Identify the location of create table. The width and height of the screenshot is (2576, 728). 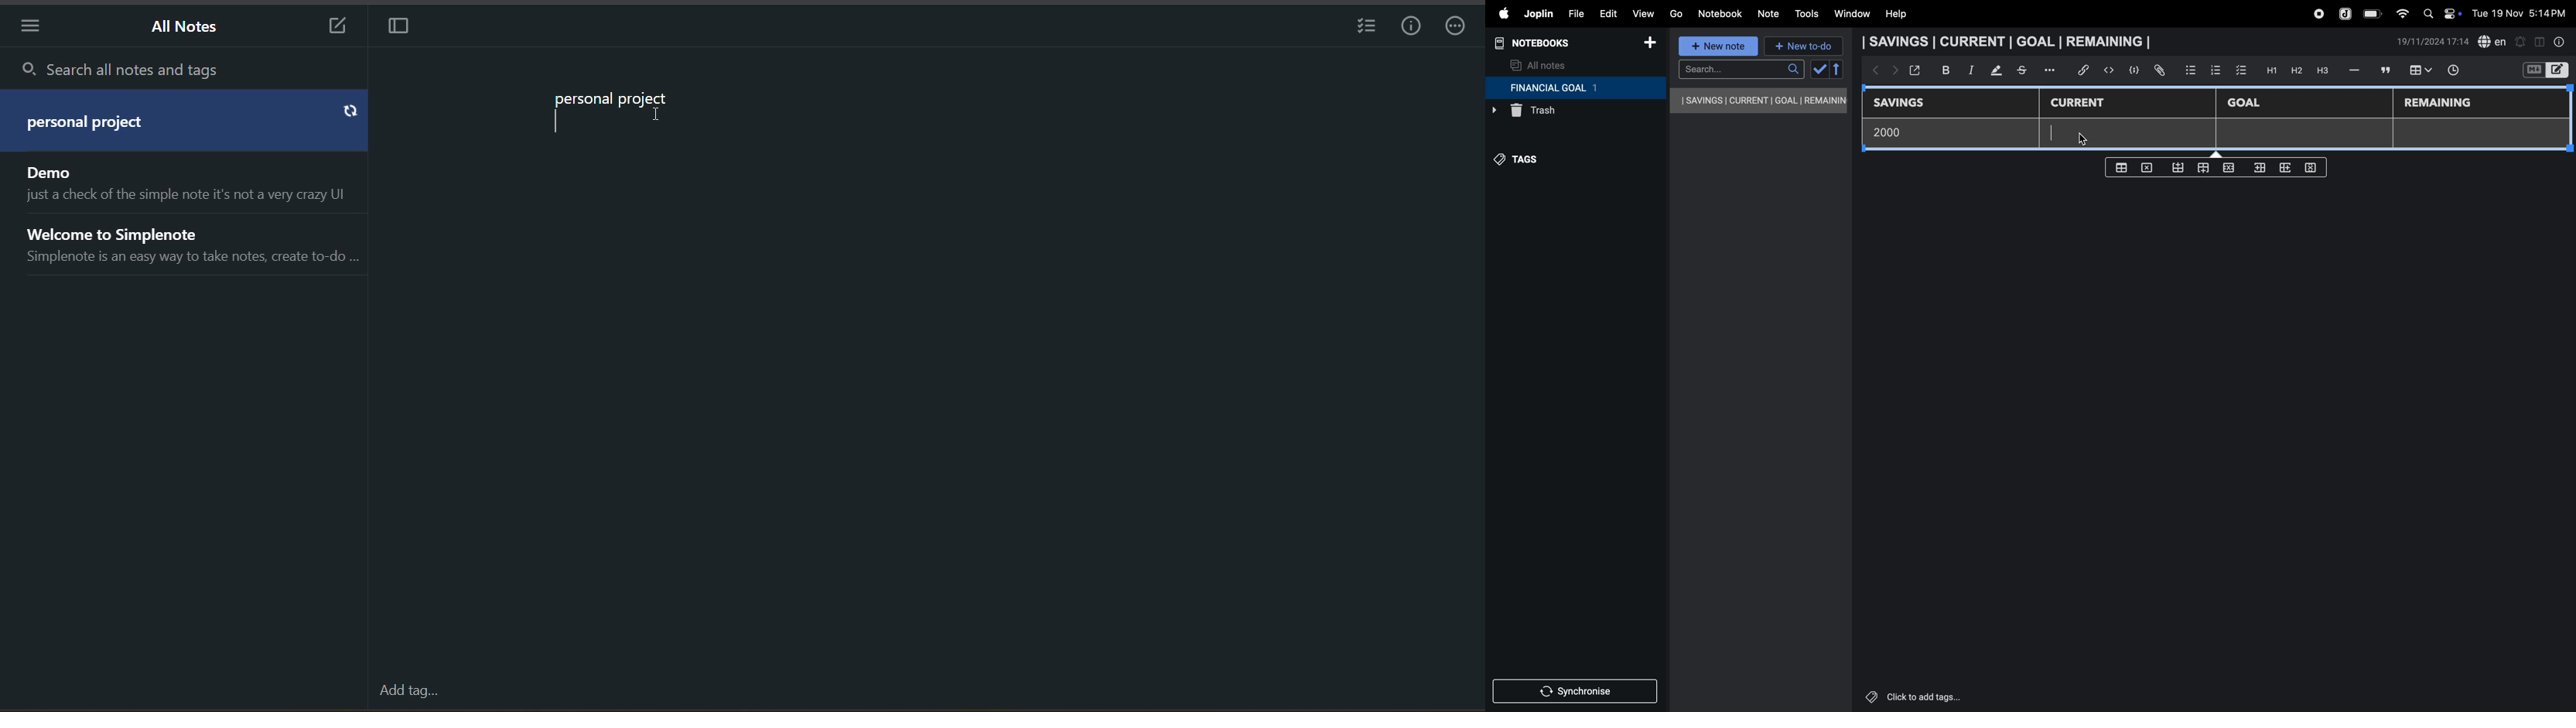
(2121, 167).